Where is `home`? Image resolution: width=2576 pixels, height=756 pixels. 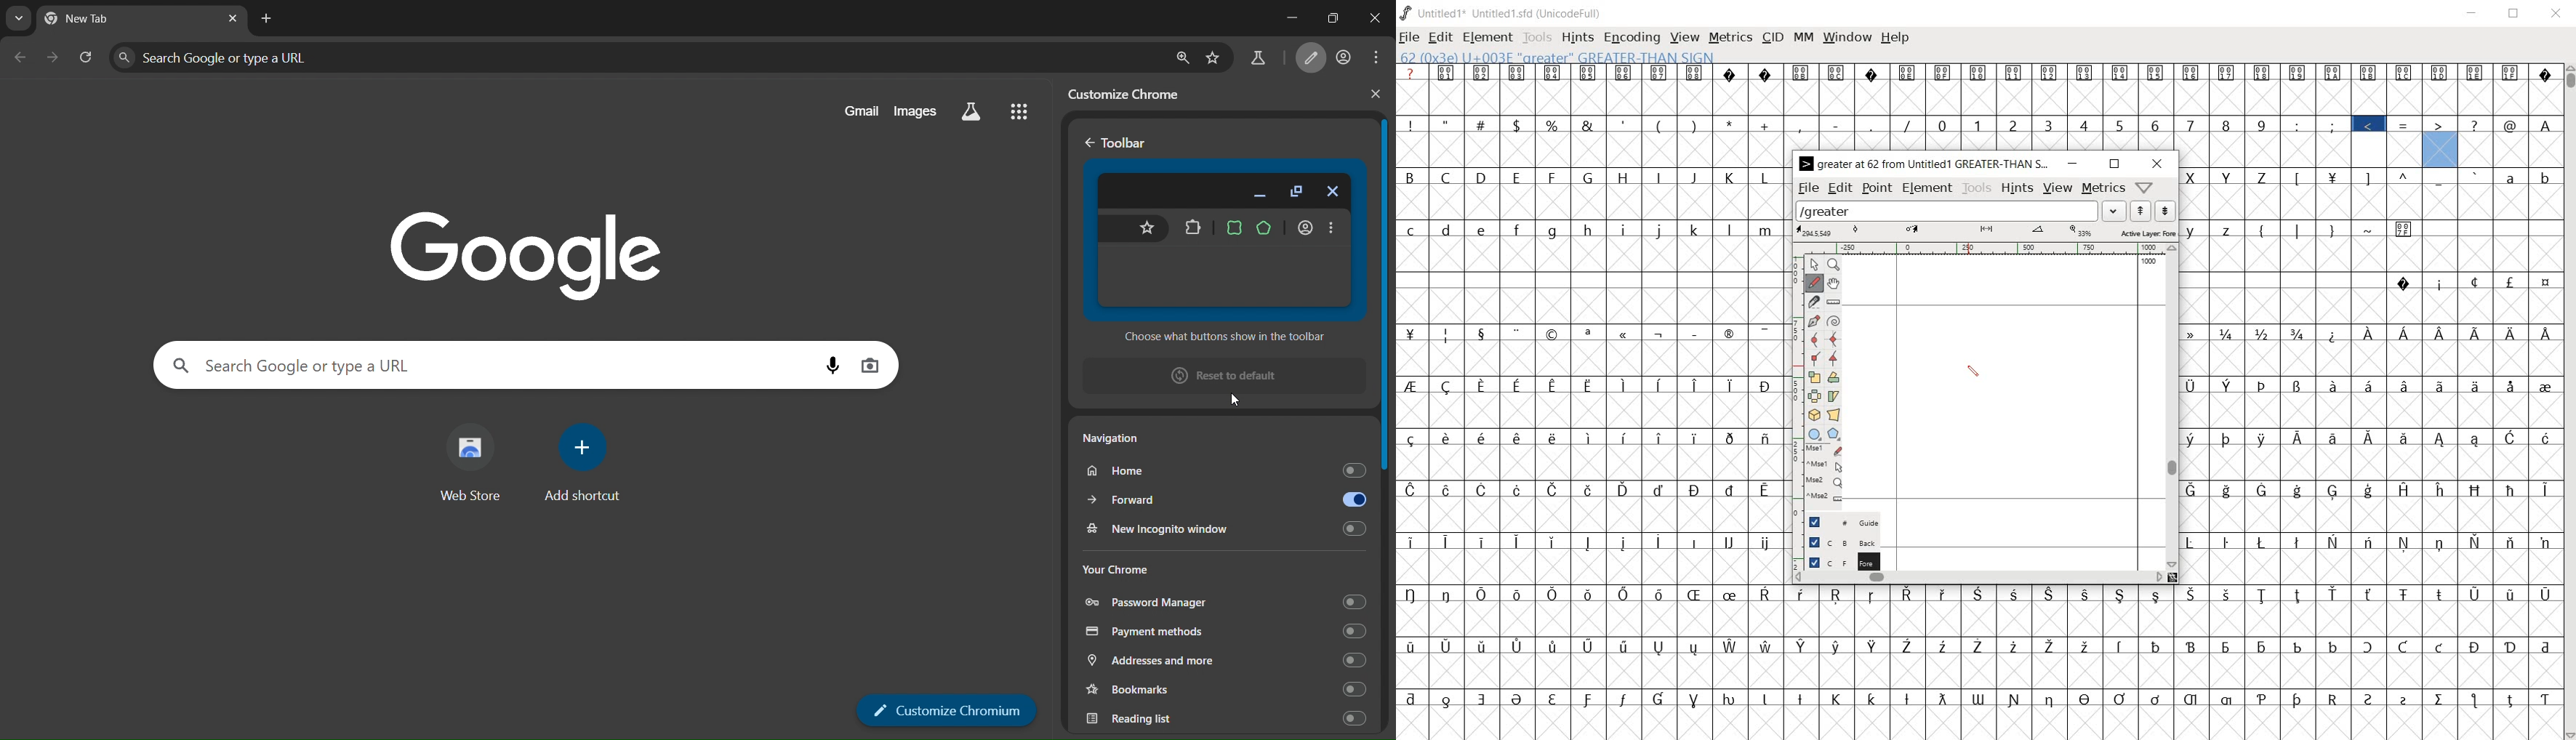
home is located at coordinates (1219, 471).